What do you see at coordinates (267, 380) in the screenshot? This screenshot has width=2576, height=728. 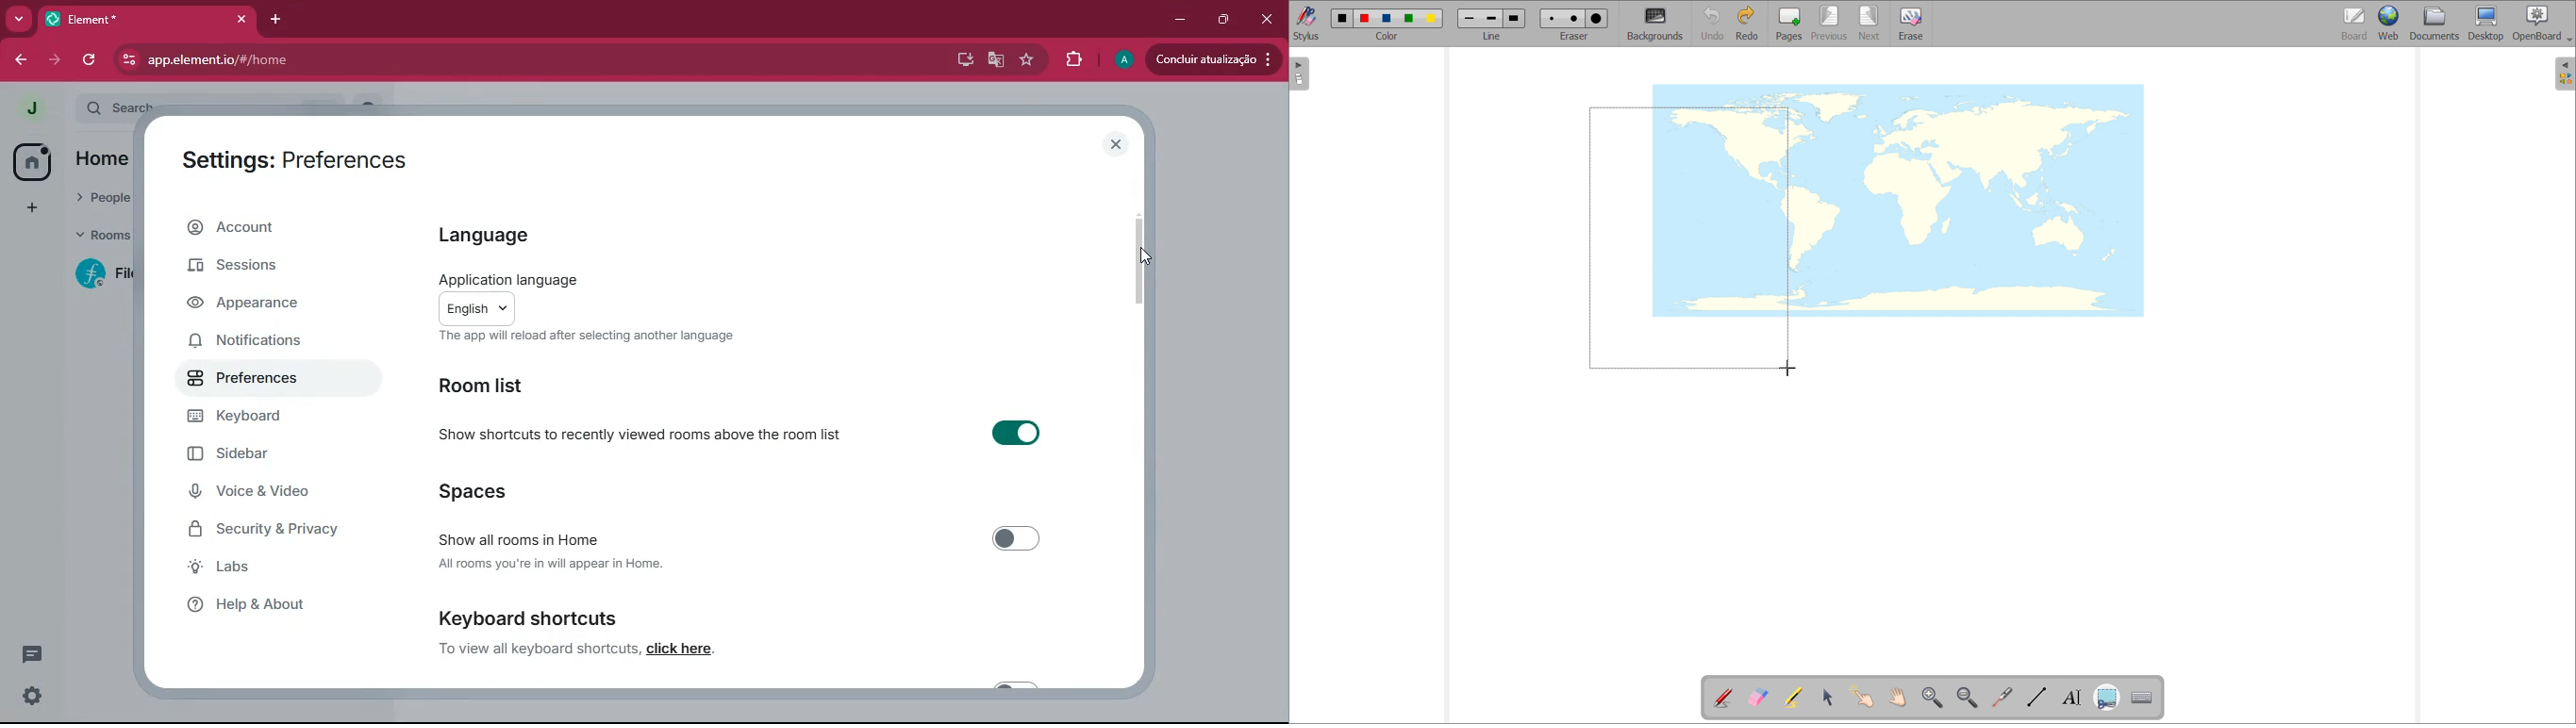 I see `preferences` at bounding box center [267, 380].